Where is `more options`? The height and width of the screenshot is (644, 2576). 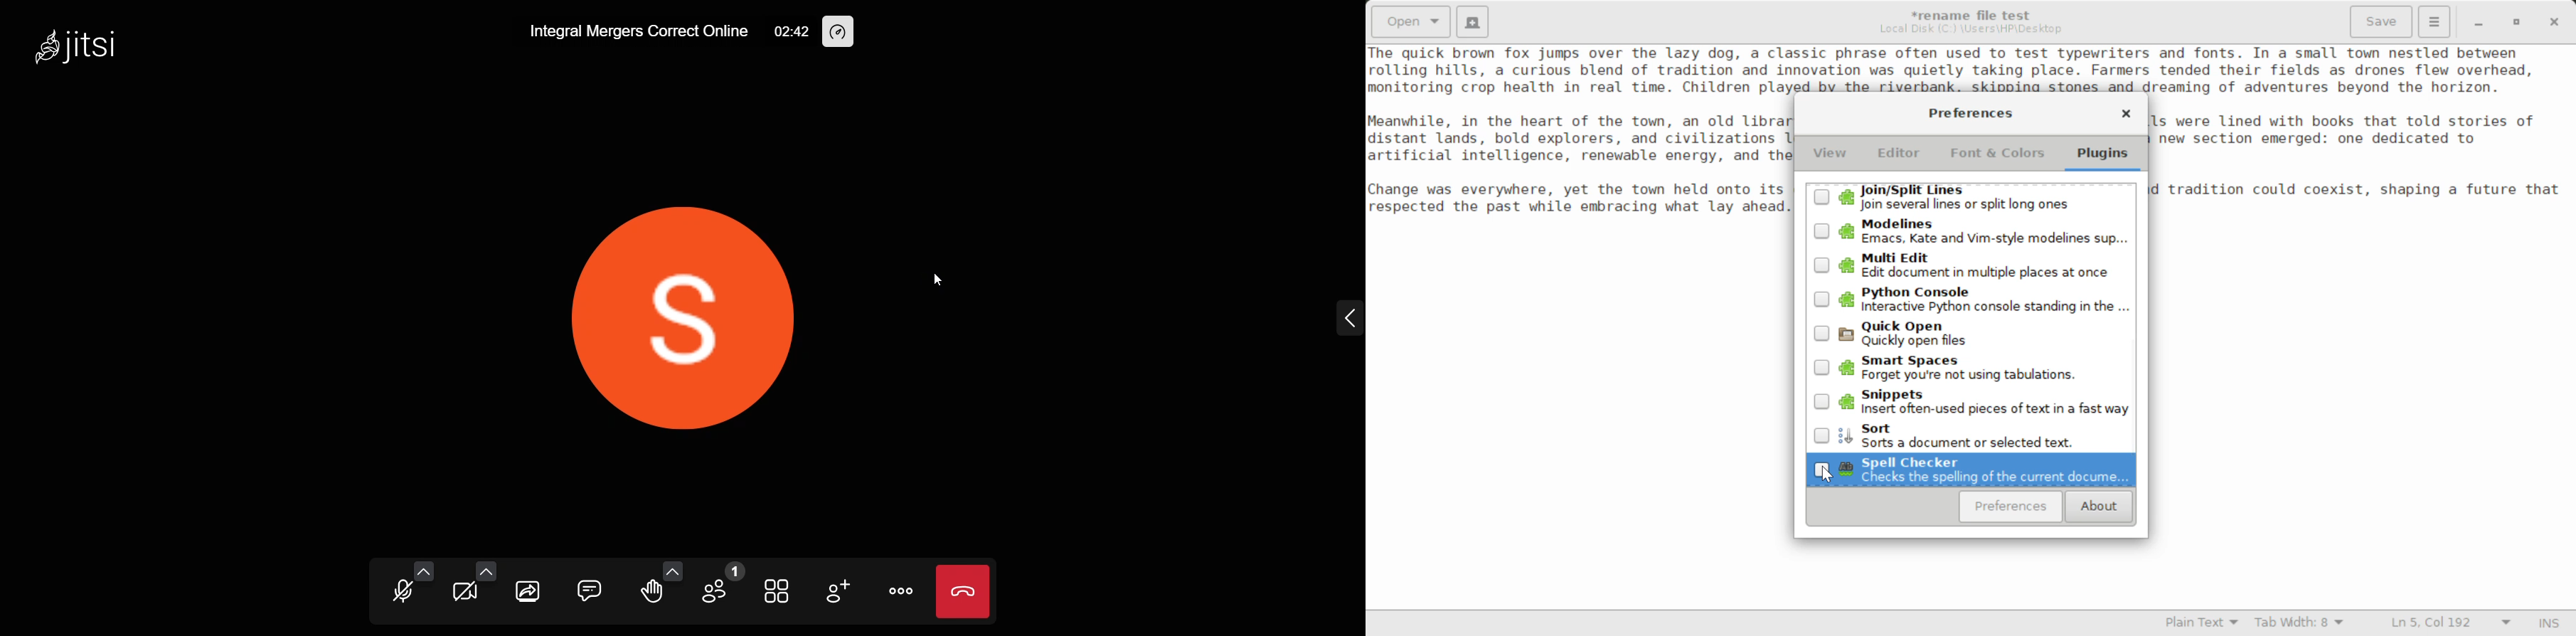
more options is located at coordinates (899, 590).